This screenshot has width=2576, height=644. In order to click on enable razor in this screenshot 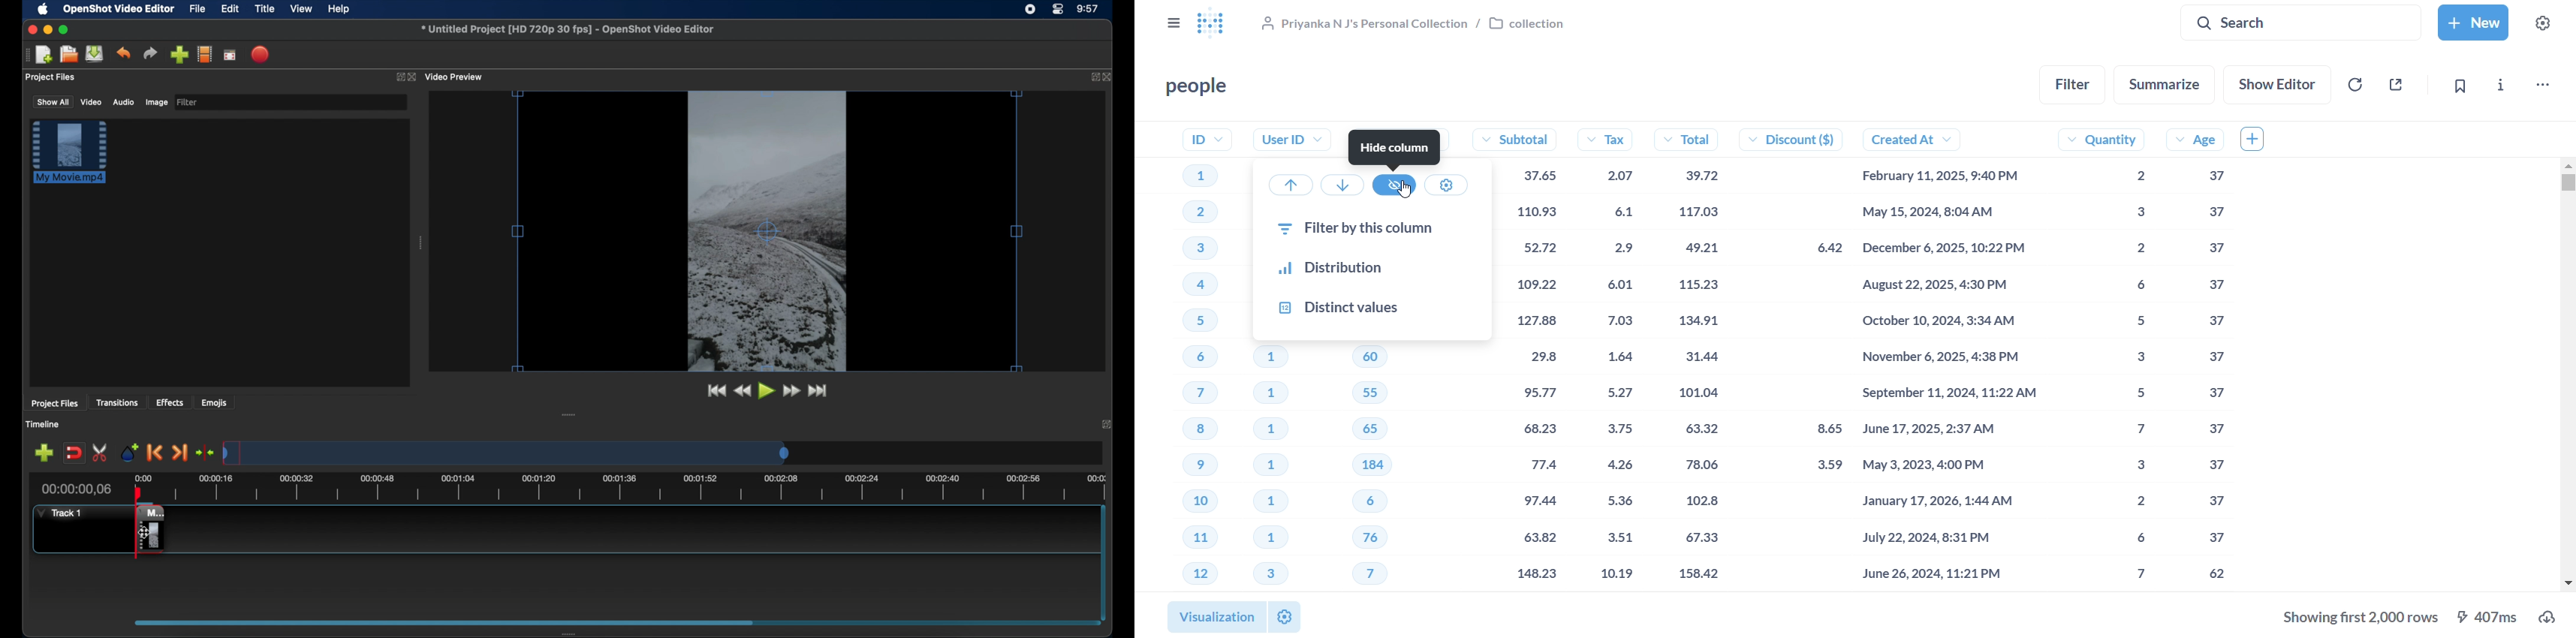, I will do `click(100, 453)`.